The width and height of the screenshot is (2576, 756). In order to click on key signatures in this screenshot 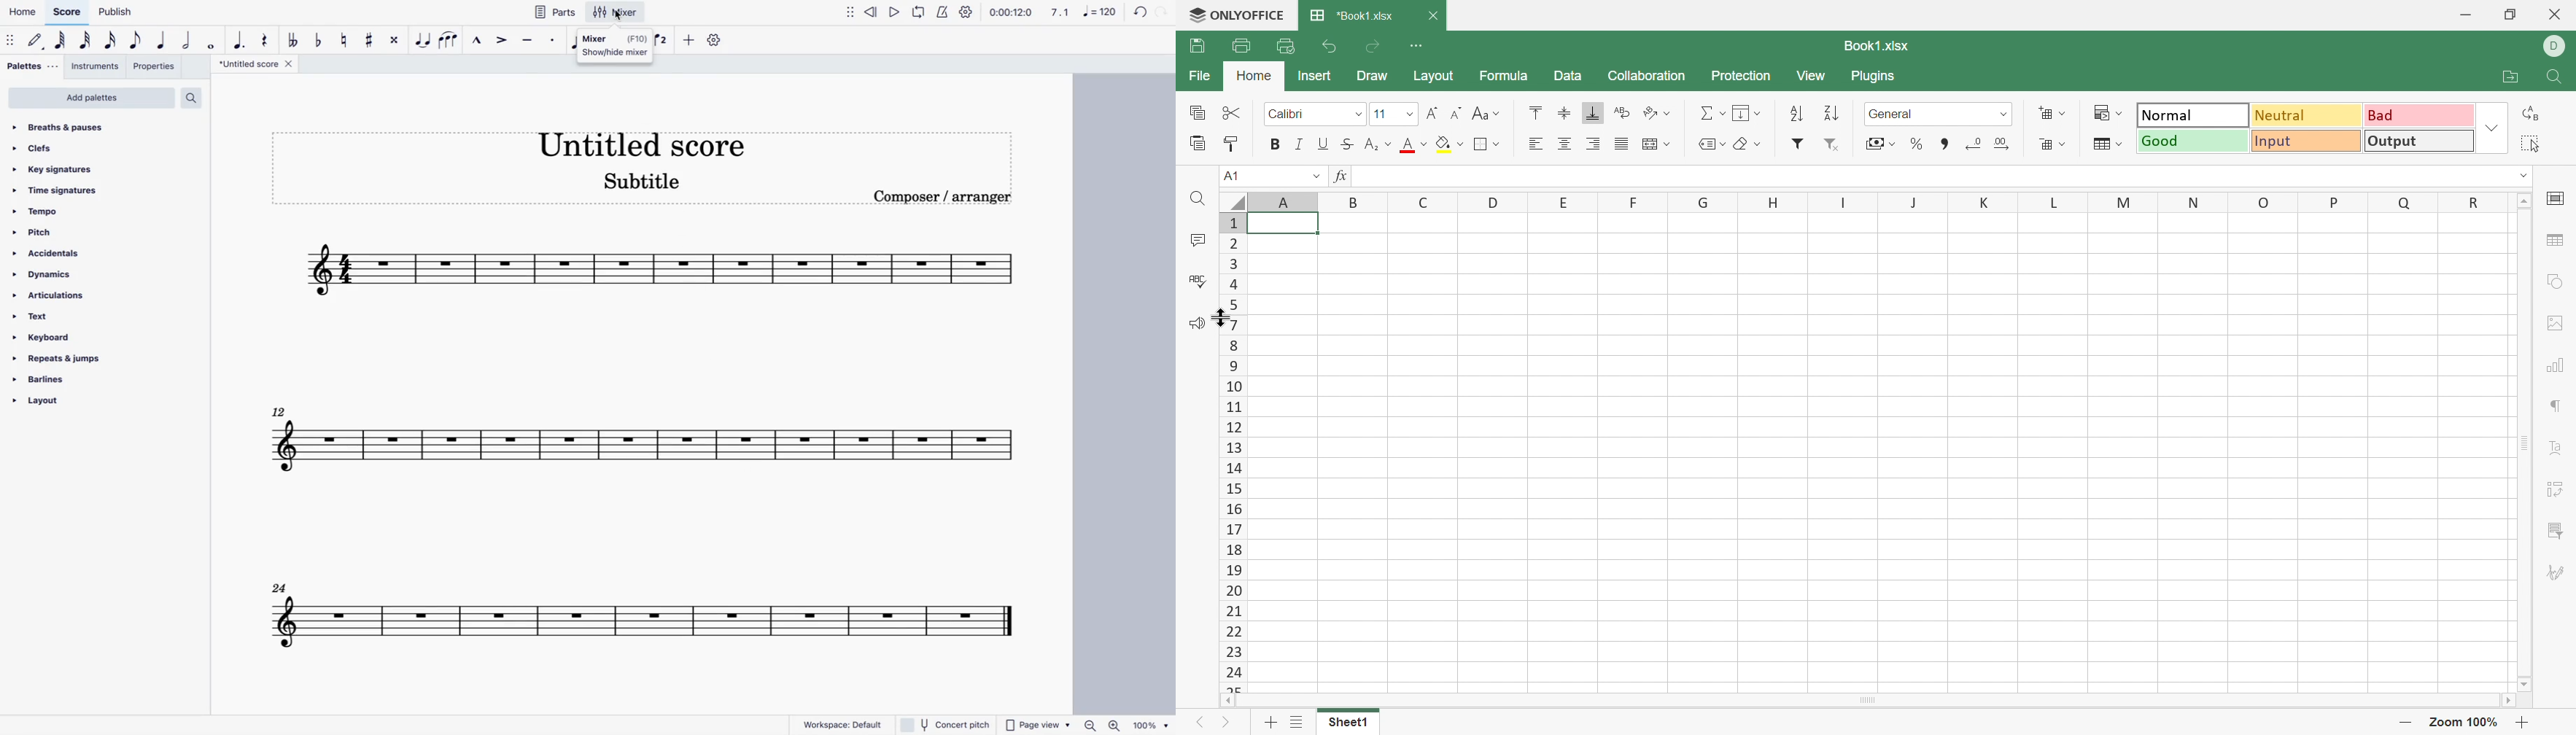, I will do `click(92, 167)`.